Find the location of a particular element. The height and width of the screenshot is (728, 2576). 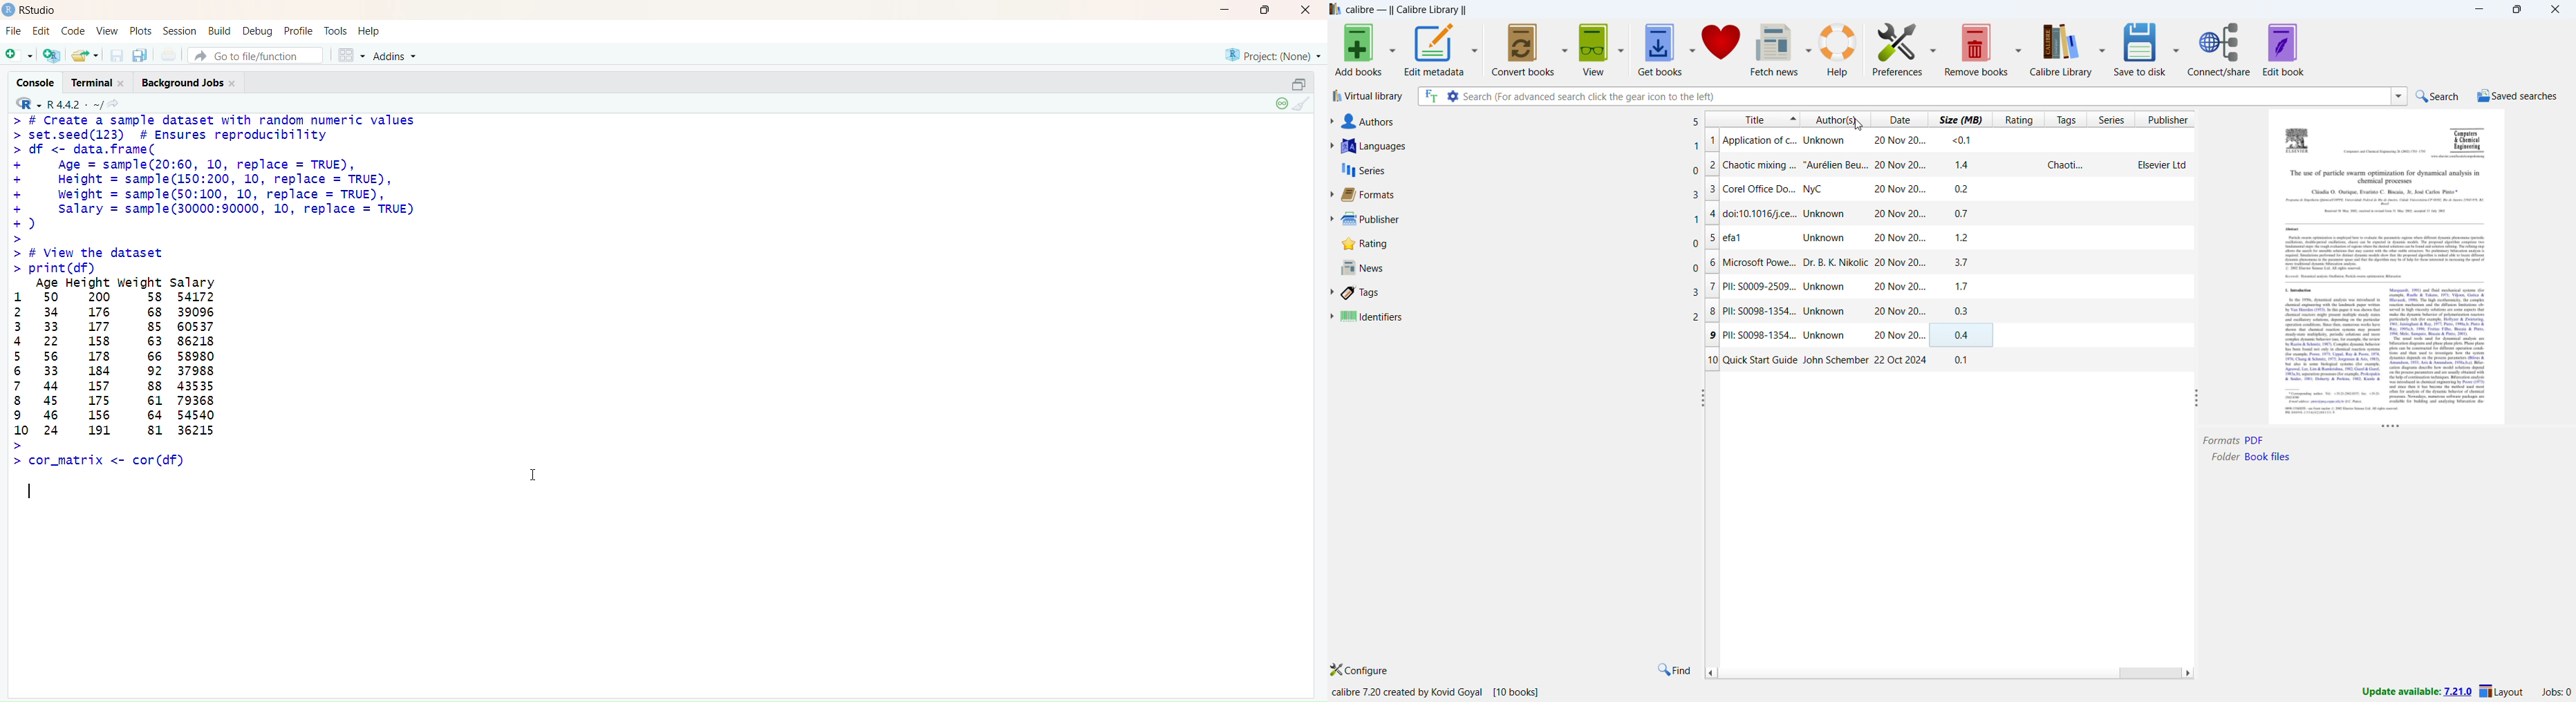

Microsoft Powe... Dr. B. K. Nikolic 20 Nov 20... is located at coordinates (1829, 261).